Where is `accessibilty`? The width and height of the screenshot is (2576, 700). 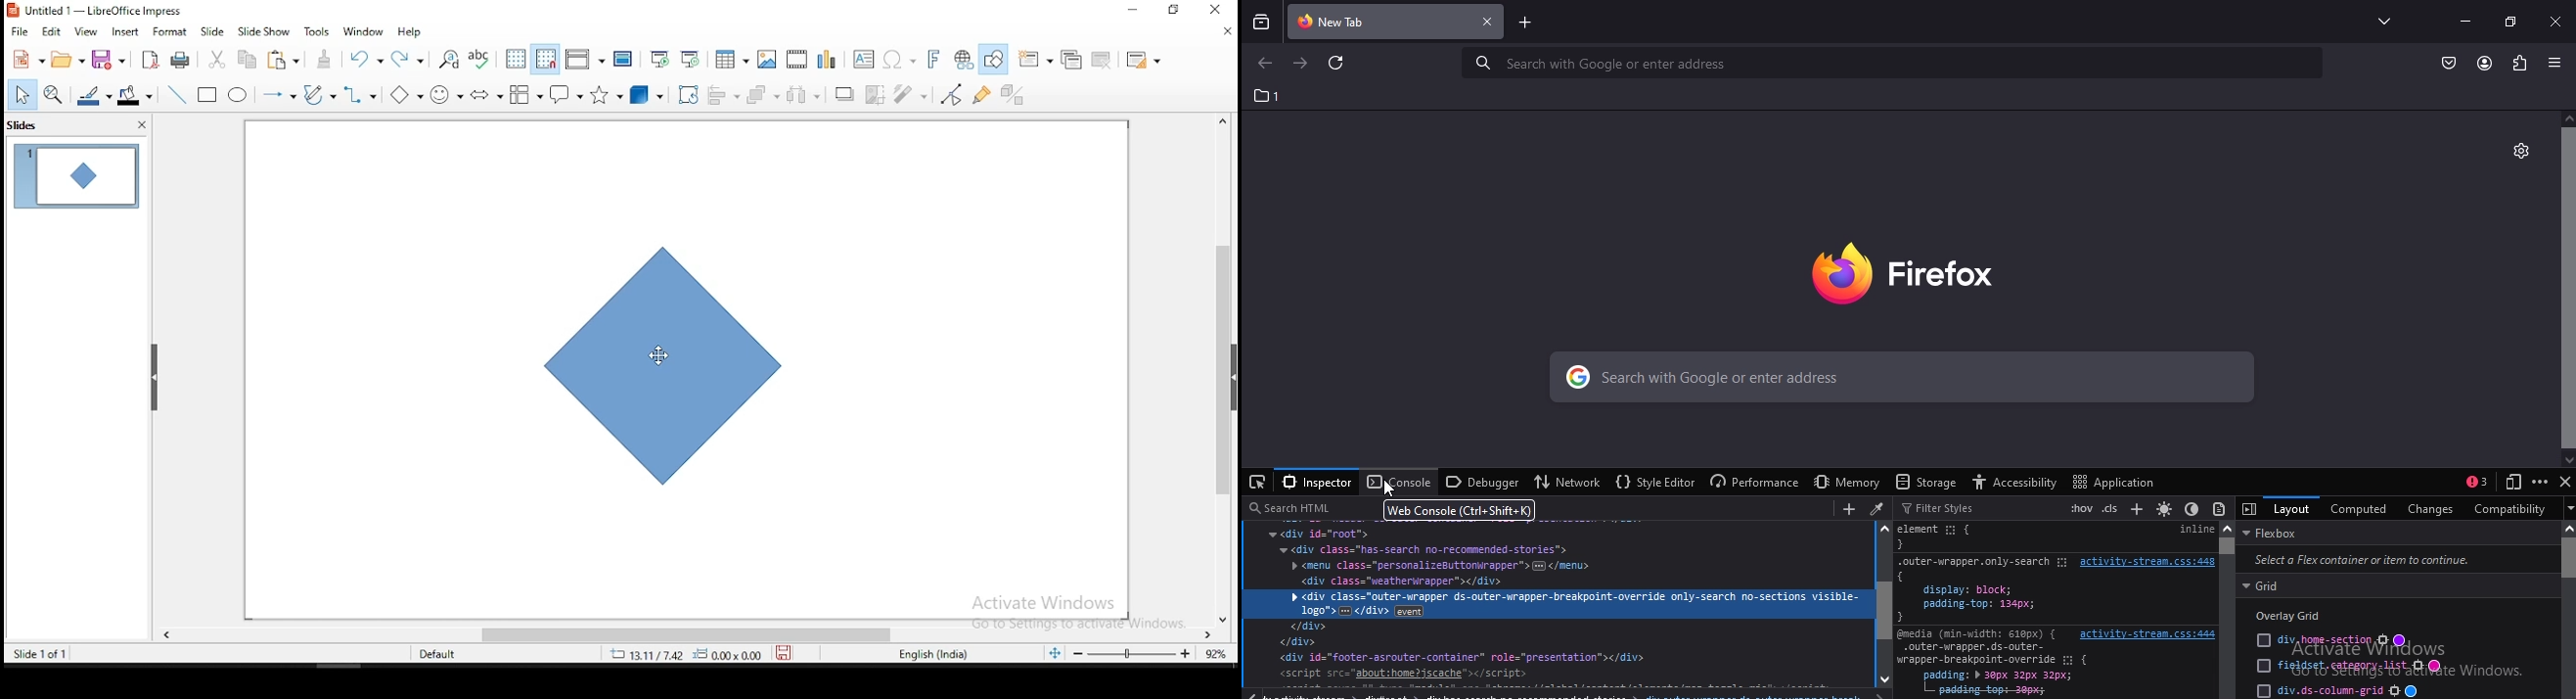 accessibilty is located at coordinates (2017, 481).